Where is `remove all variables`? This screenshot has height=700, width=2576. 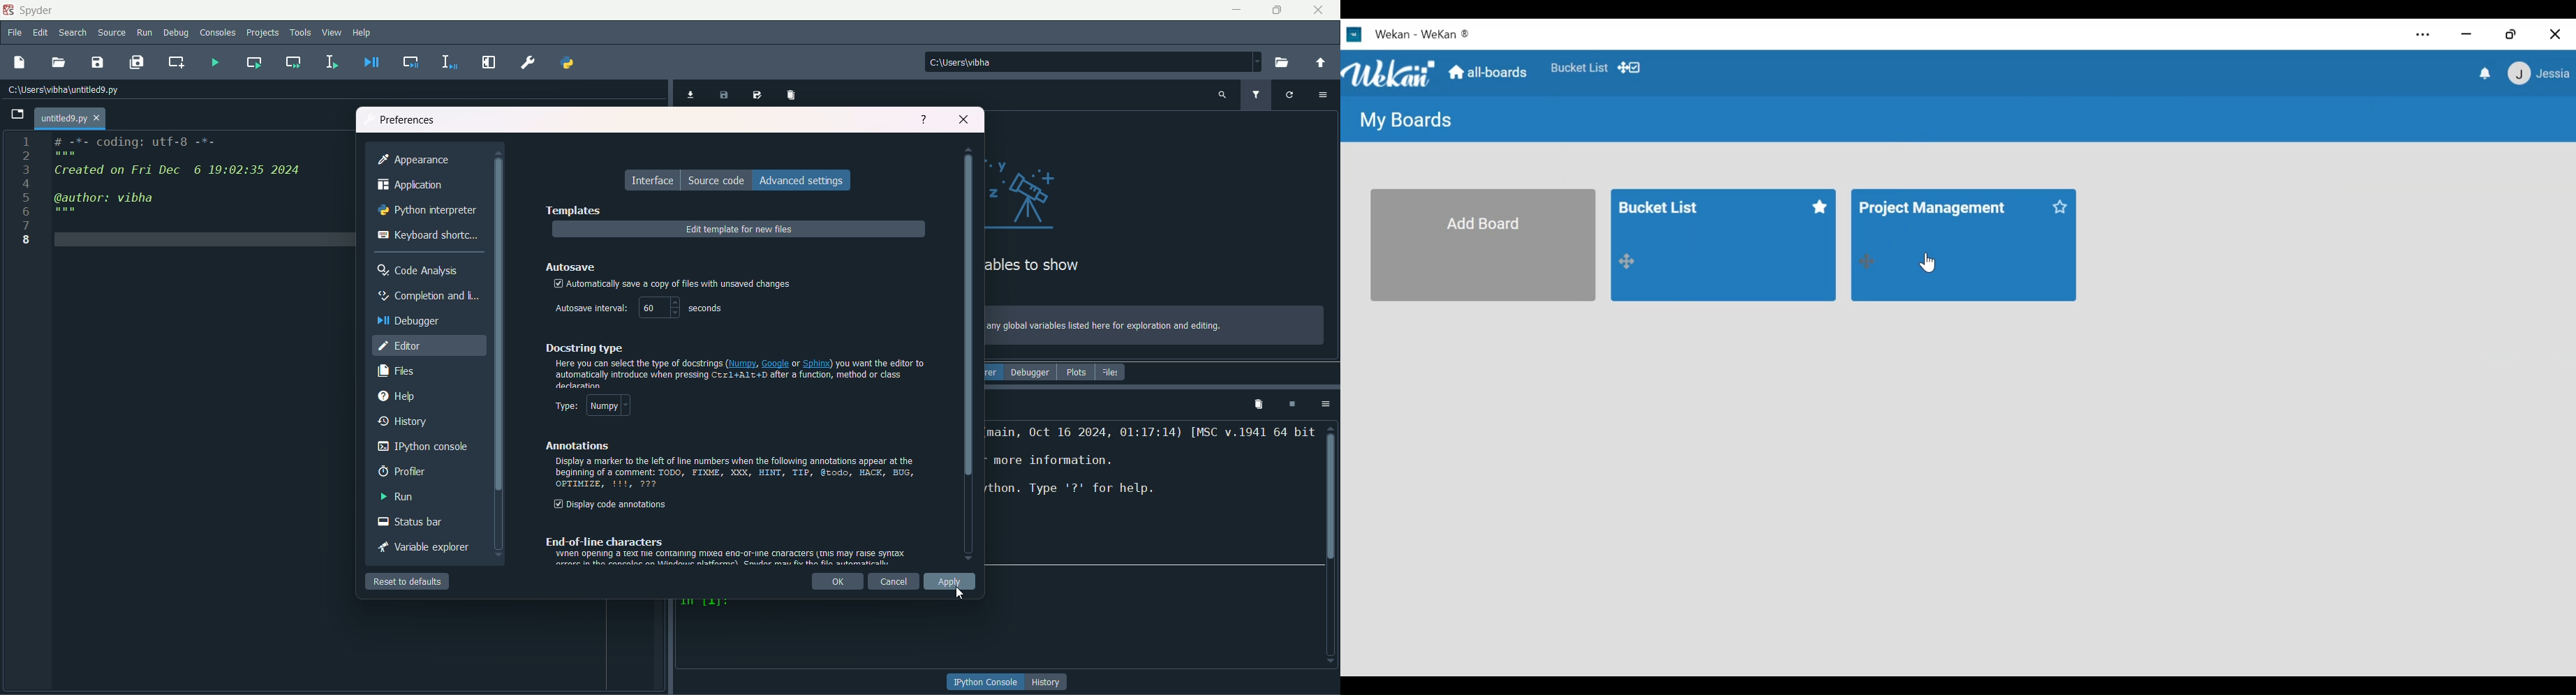
remove all variables is located at coordinates (793, 94).